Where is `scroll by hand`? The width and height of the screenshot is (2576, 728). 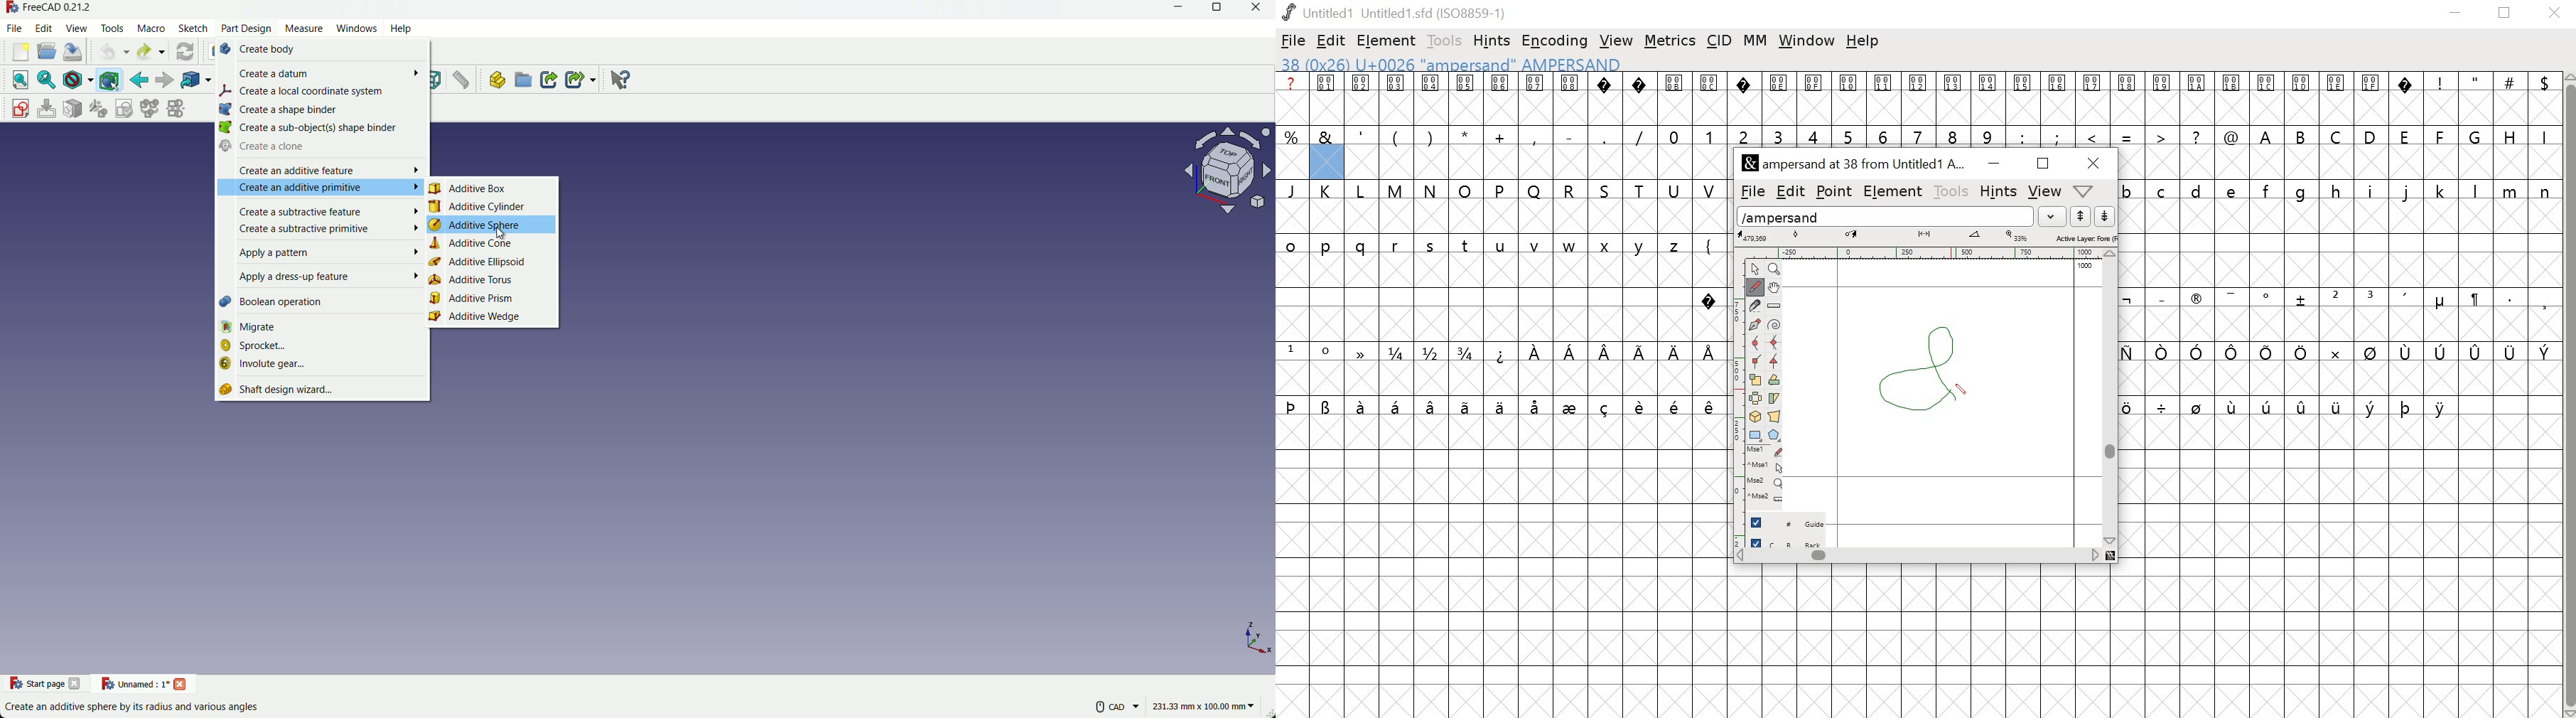
scroll by hand is located at coordinates (1776, 286).